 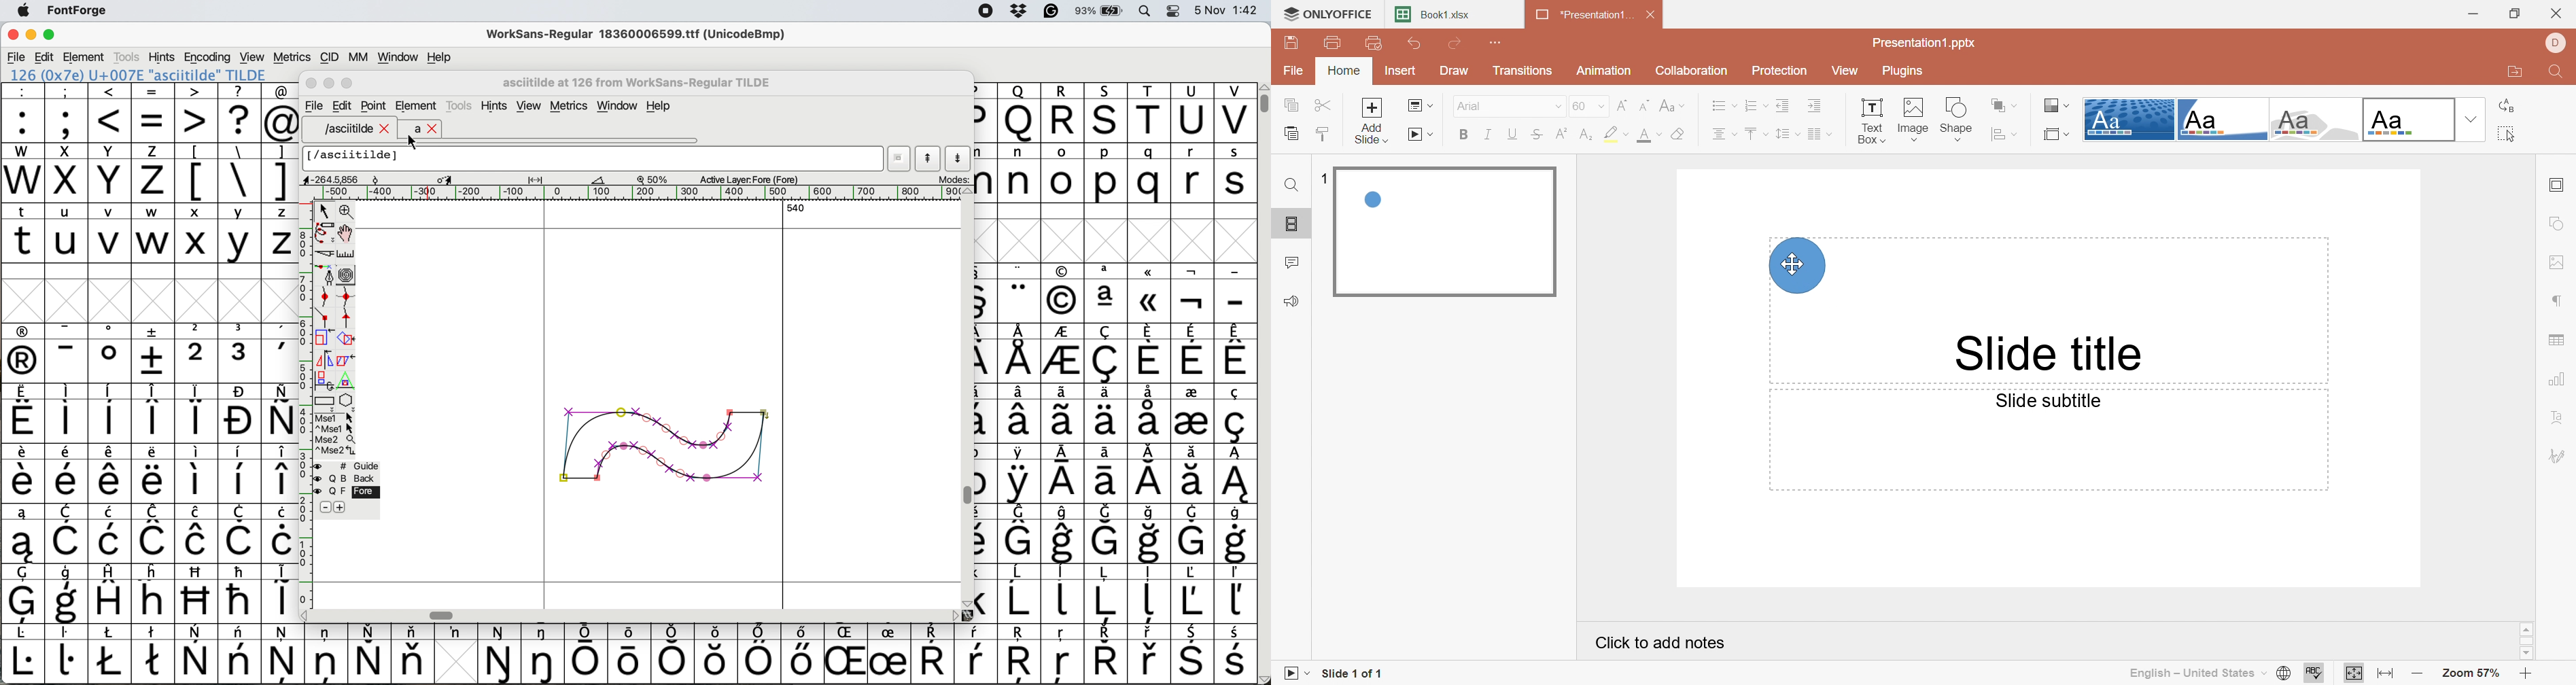 What do you see at coordinates (357, 479) in the screenshot?
I see `Background` at bounding box center [357, 479].